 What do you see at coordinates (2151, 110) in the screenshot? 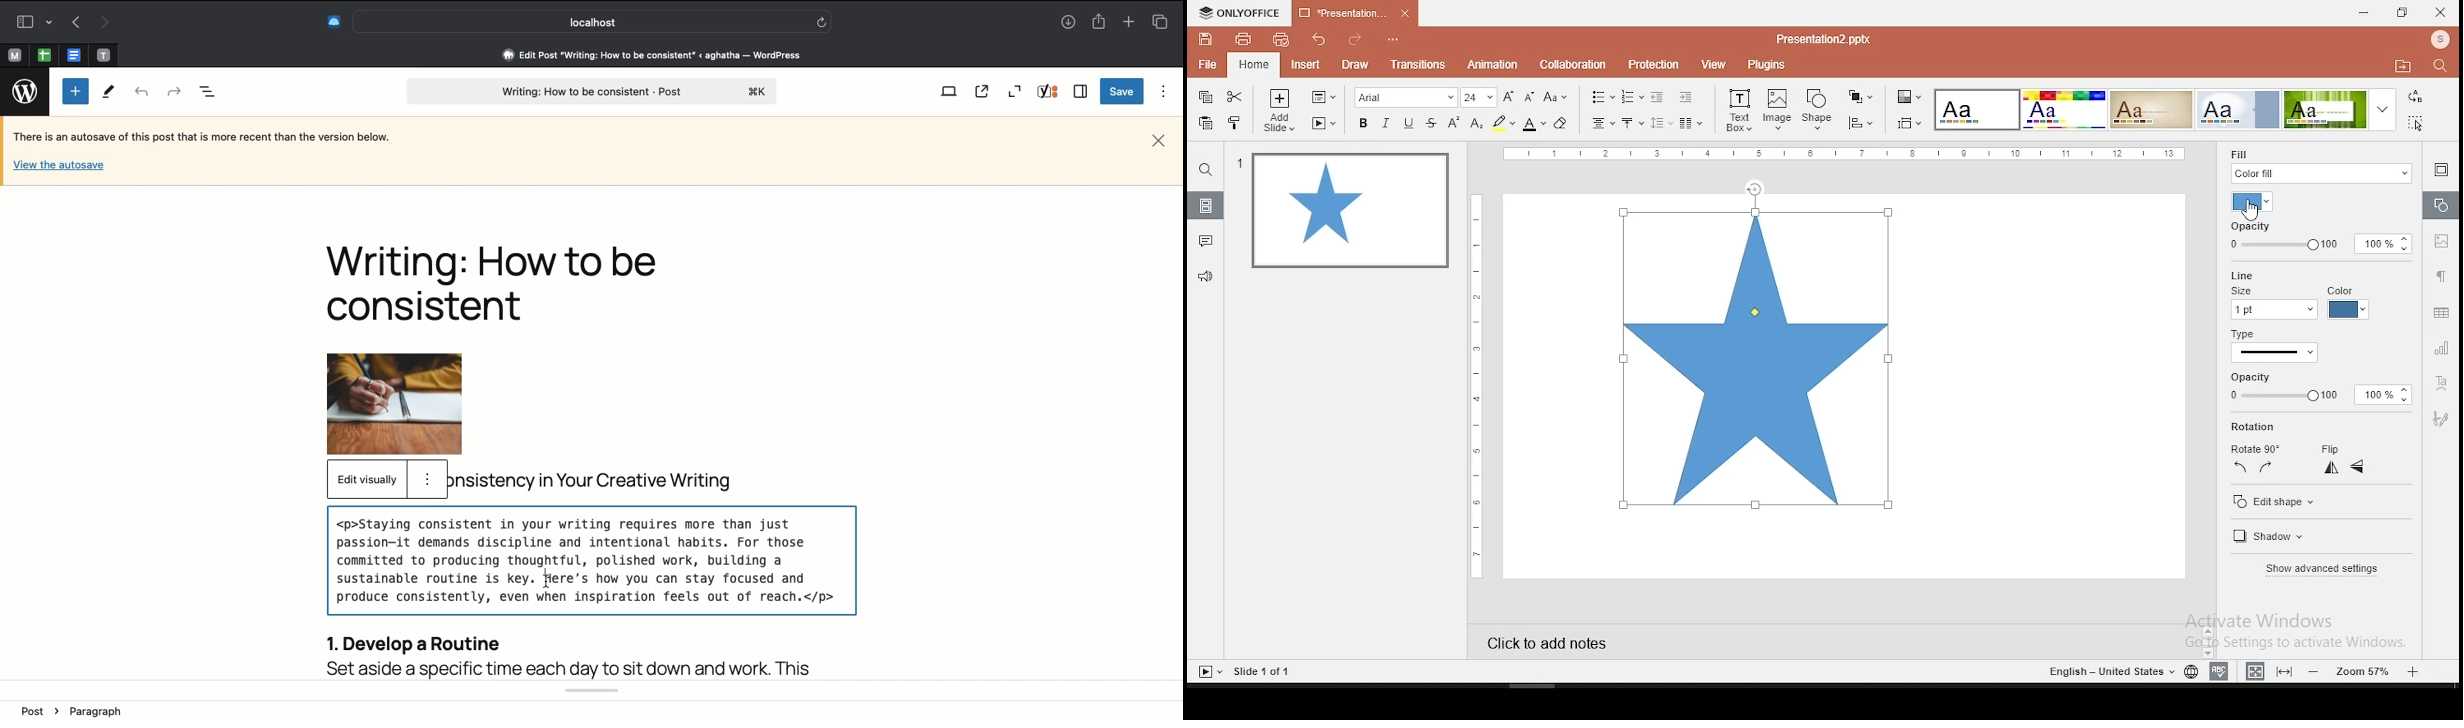
I see `theme` at bounding box center [2151, 110].